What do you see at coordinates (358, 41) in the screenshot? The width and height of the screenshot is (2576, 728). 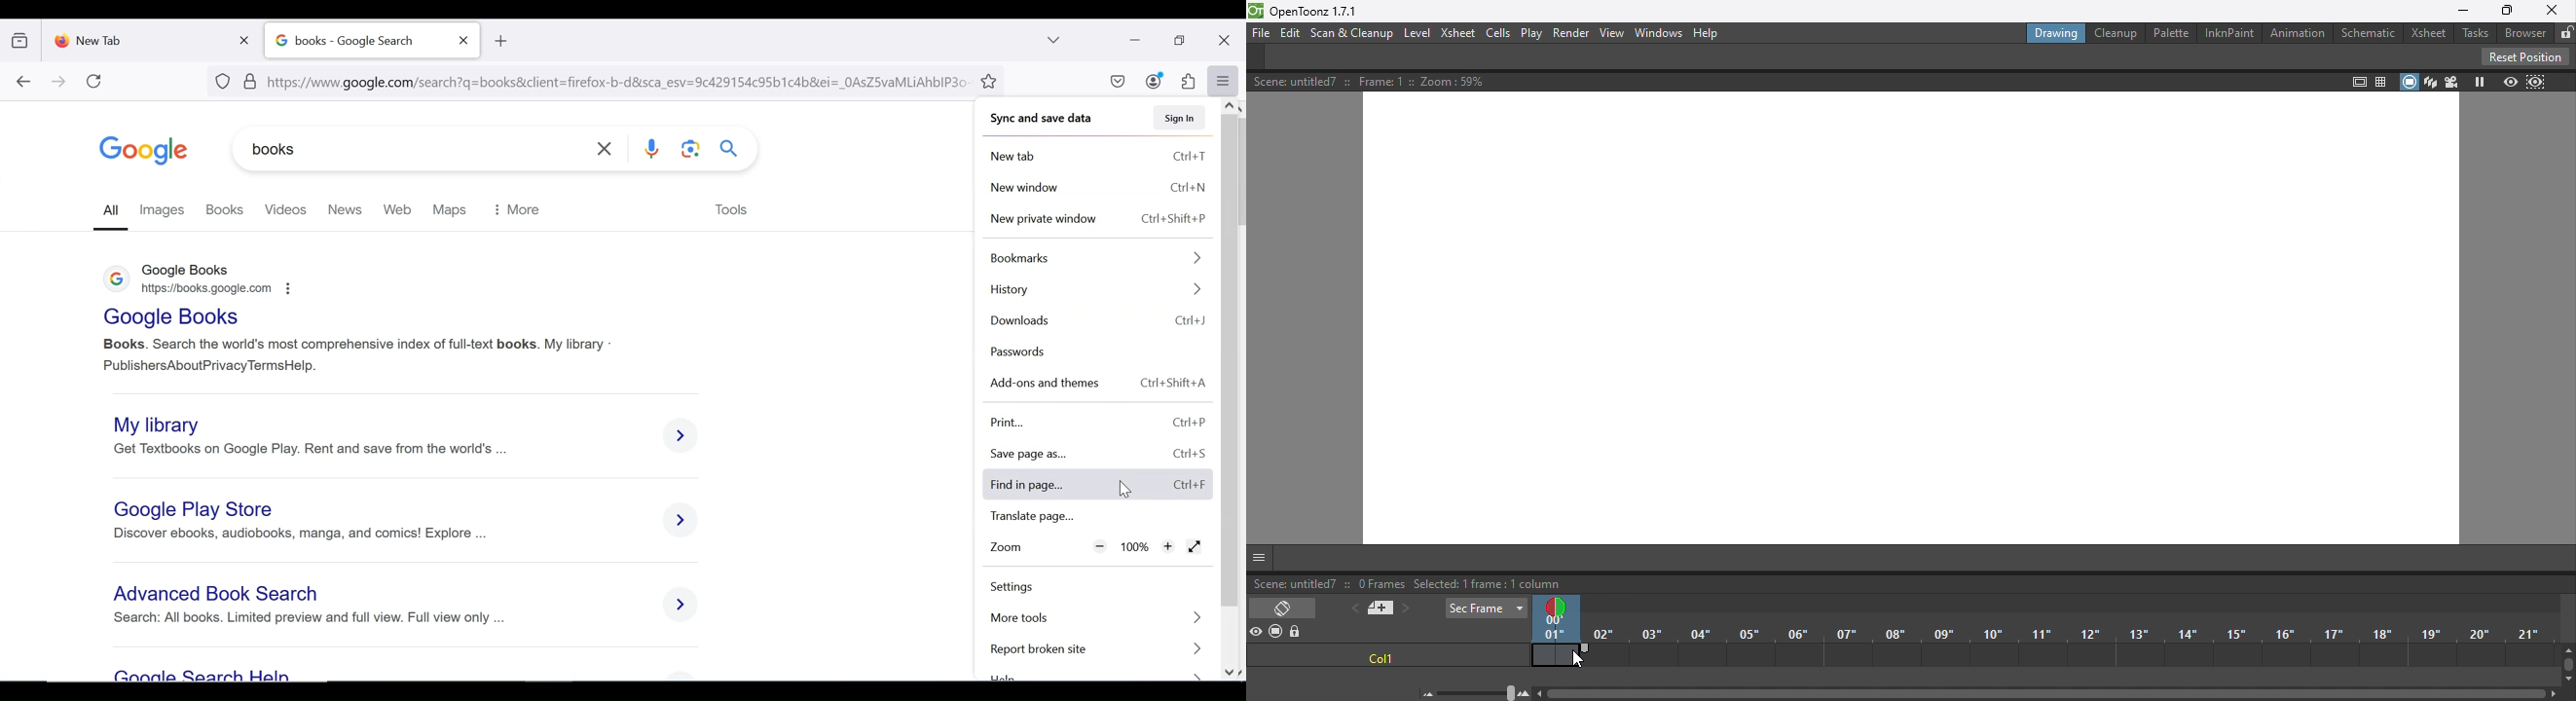 I see `books - Google Search` at bounding box center [358, 41].